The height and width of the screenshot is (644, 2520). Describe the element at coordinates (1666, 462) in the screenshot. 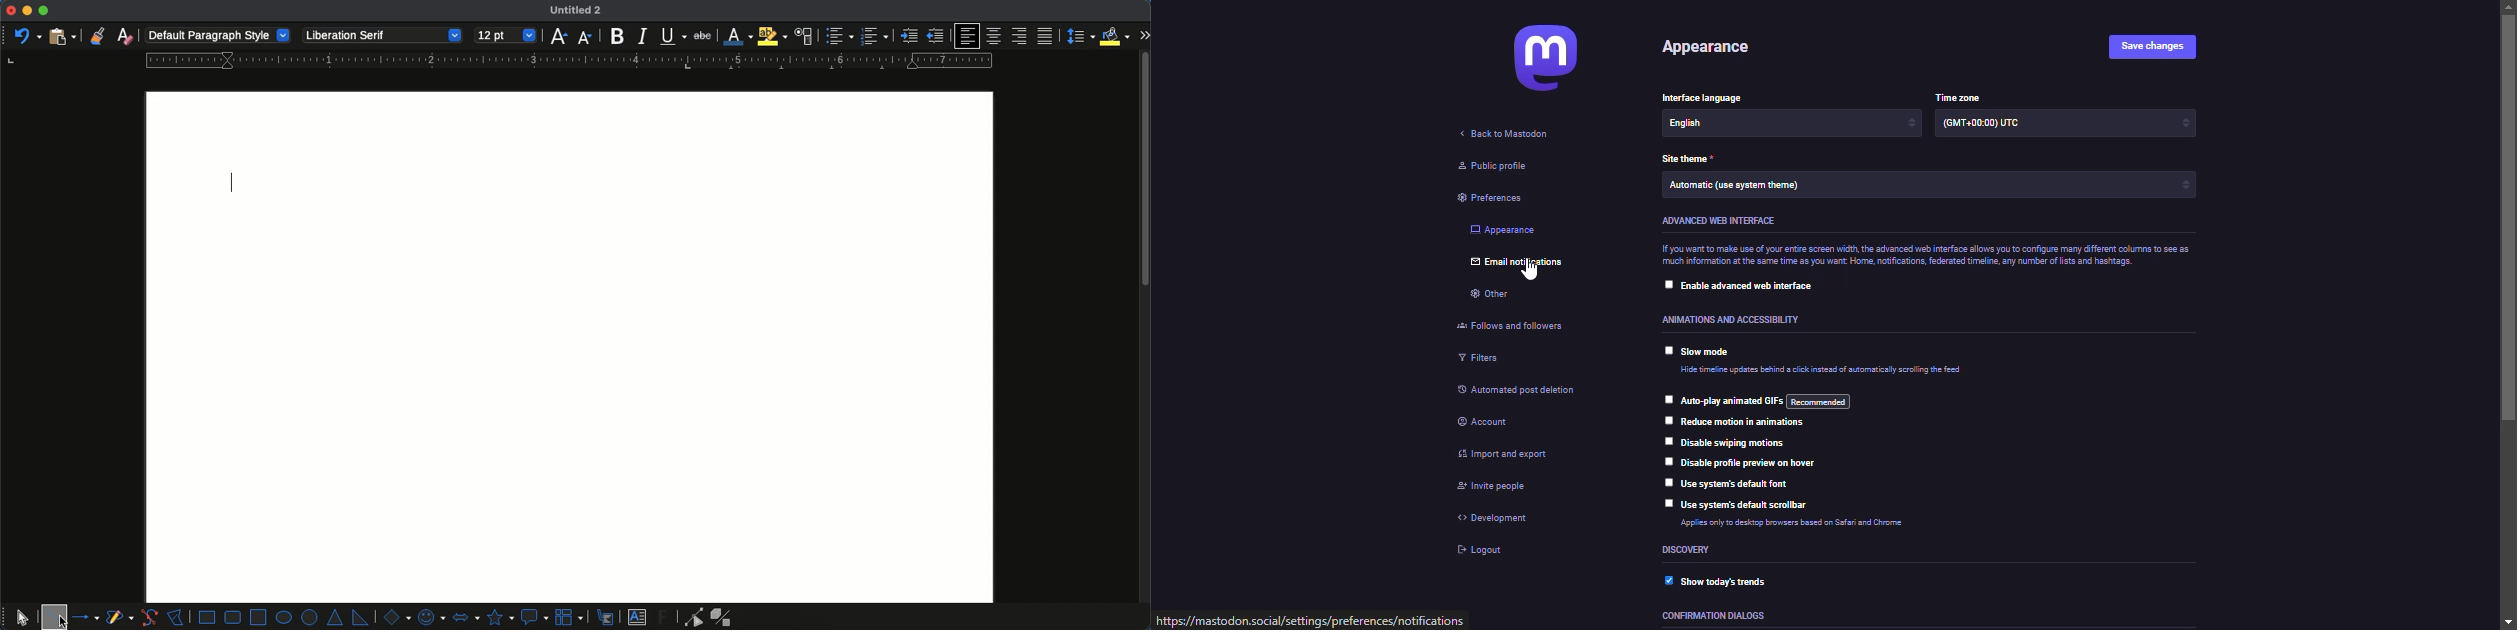

I see `click to select` at that location.